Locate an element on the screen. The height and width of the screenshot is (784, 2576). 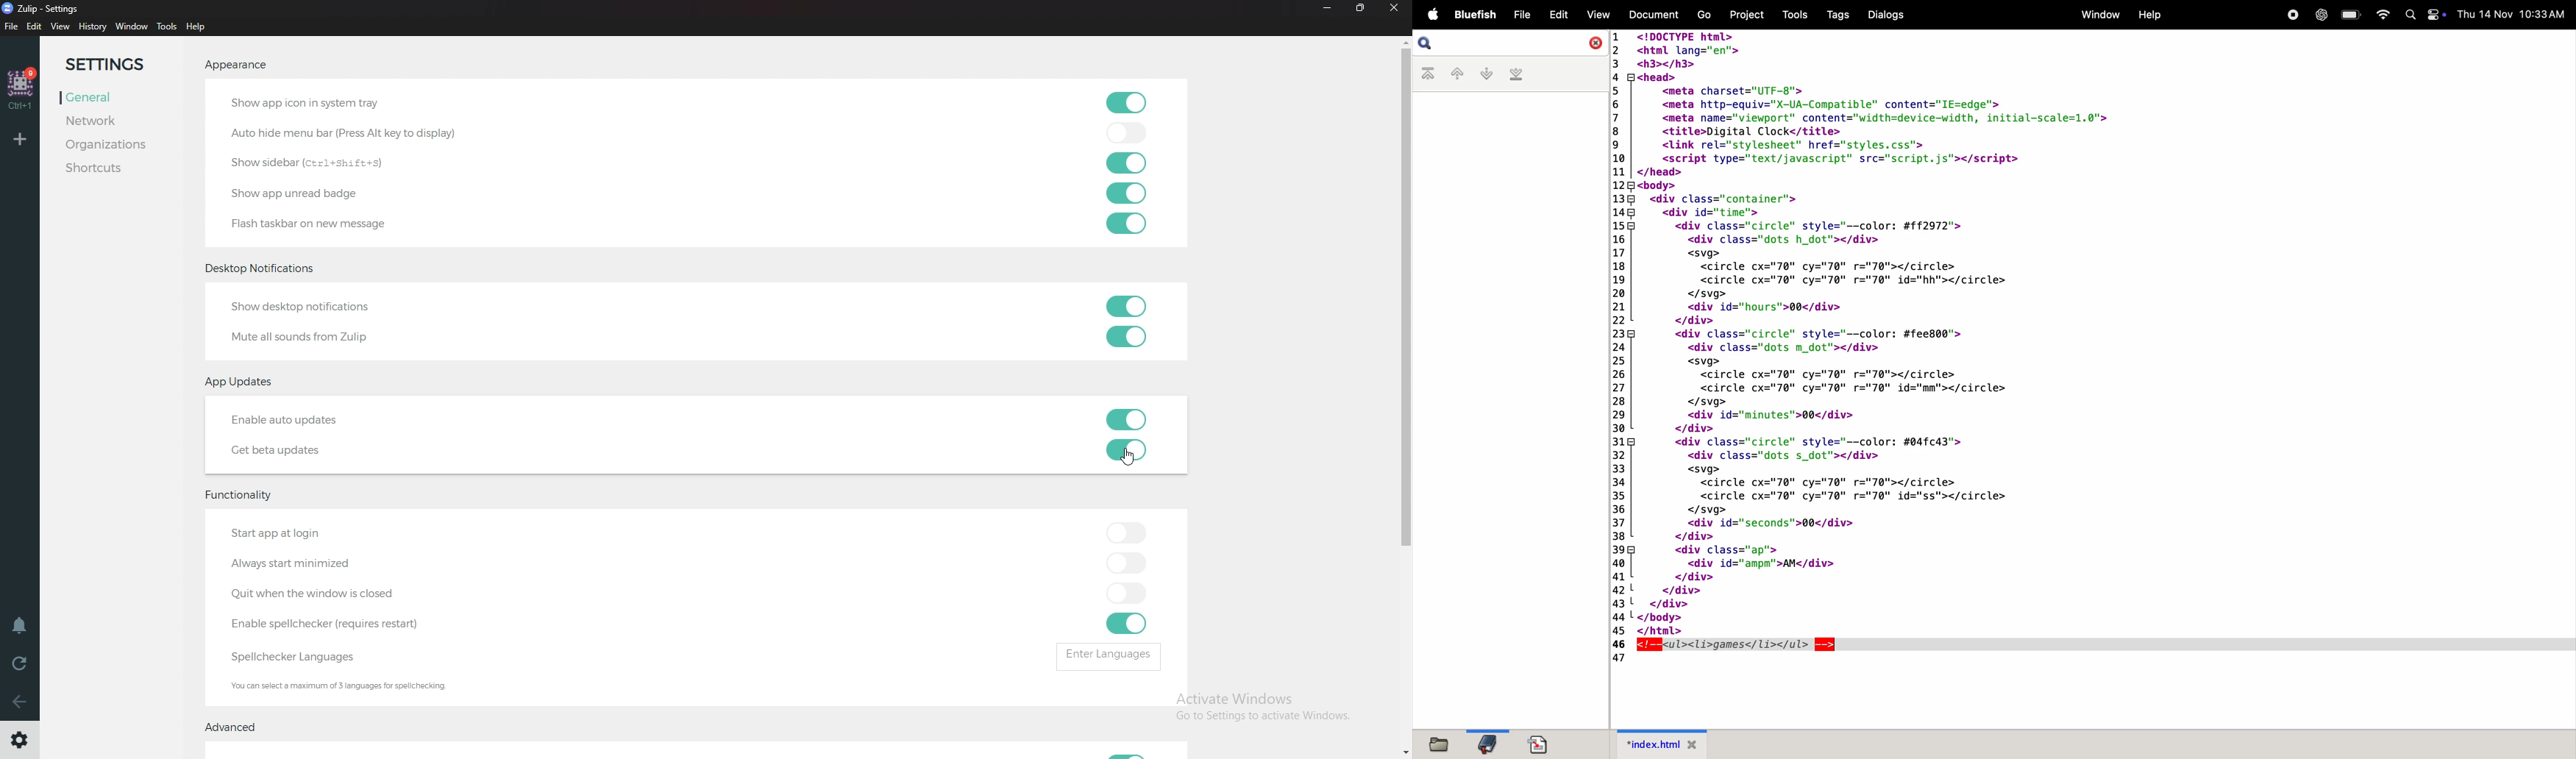
show sidebar is located at coordinates (310, 162).